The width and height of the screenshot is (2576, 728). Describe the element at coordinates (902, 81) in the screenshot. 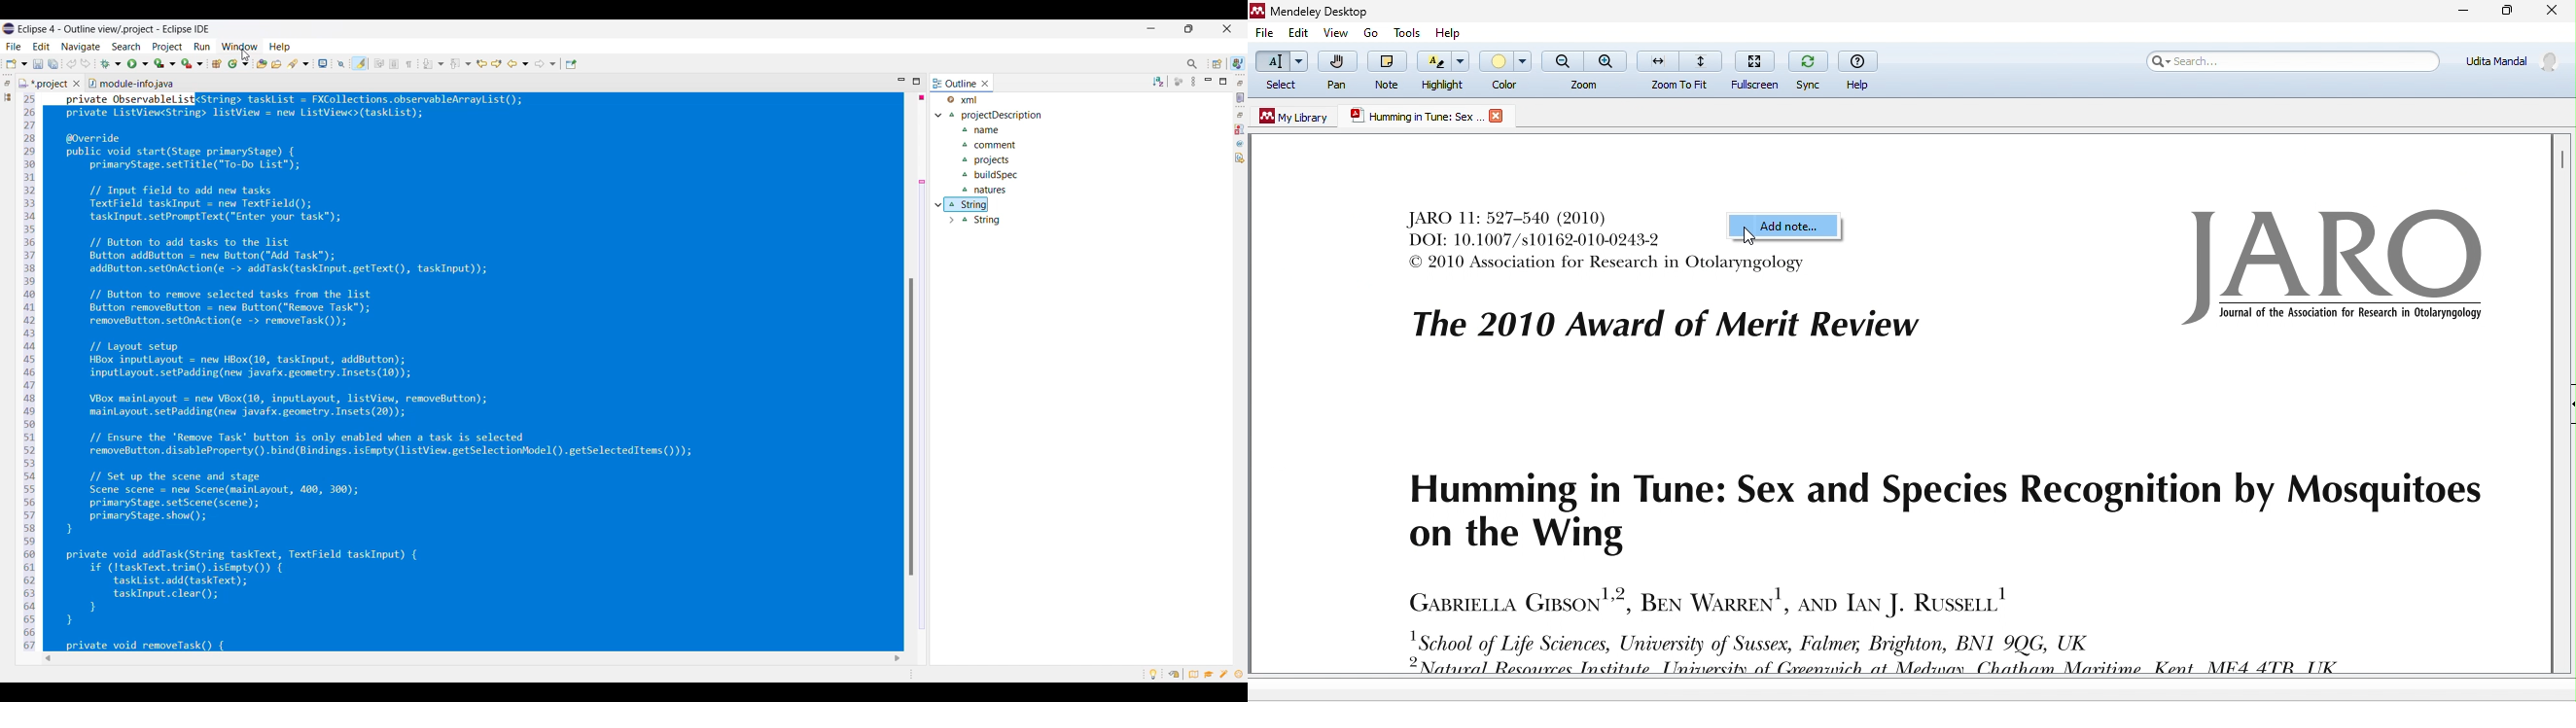

I see `Minimize` at that location.